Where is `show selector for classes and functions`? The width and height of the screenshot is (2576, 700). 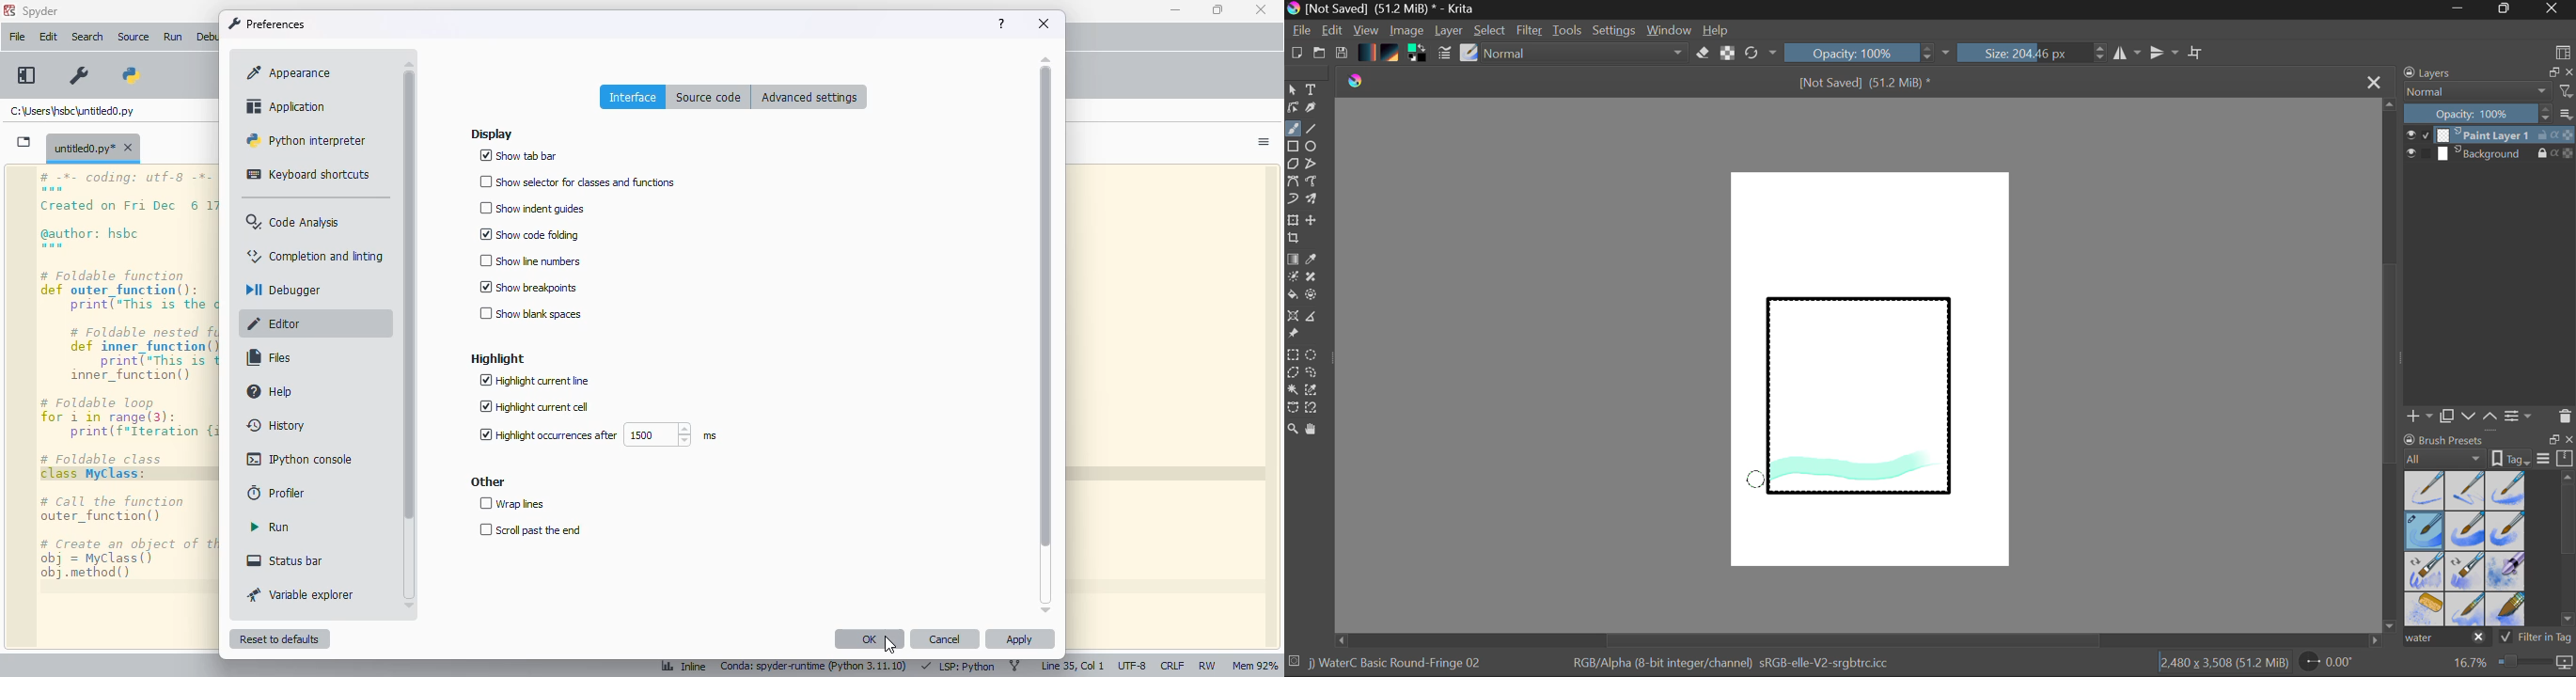
show selector for classes and functions is located at coordinates (579, 181).